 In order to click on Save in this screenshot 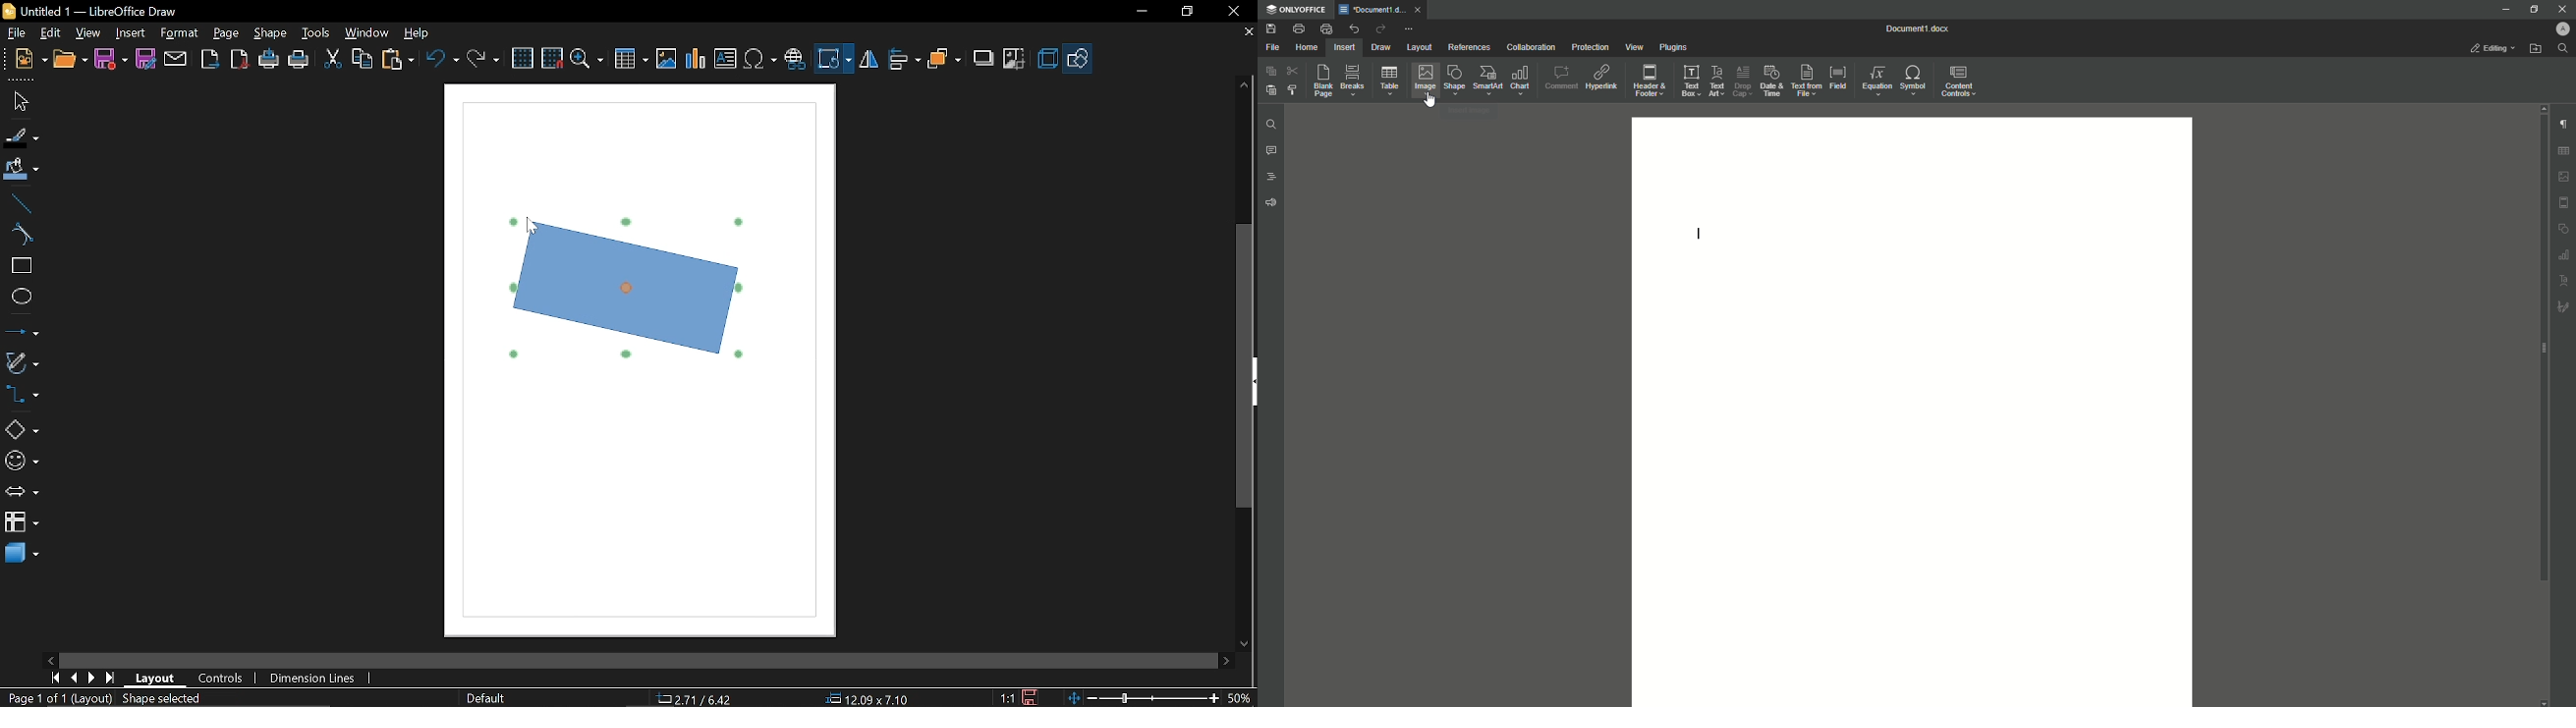, I will do `click(1271, 29)`.